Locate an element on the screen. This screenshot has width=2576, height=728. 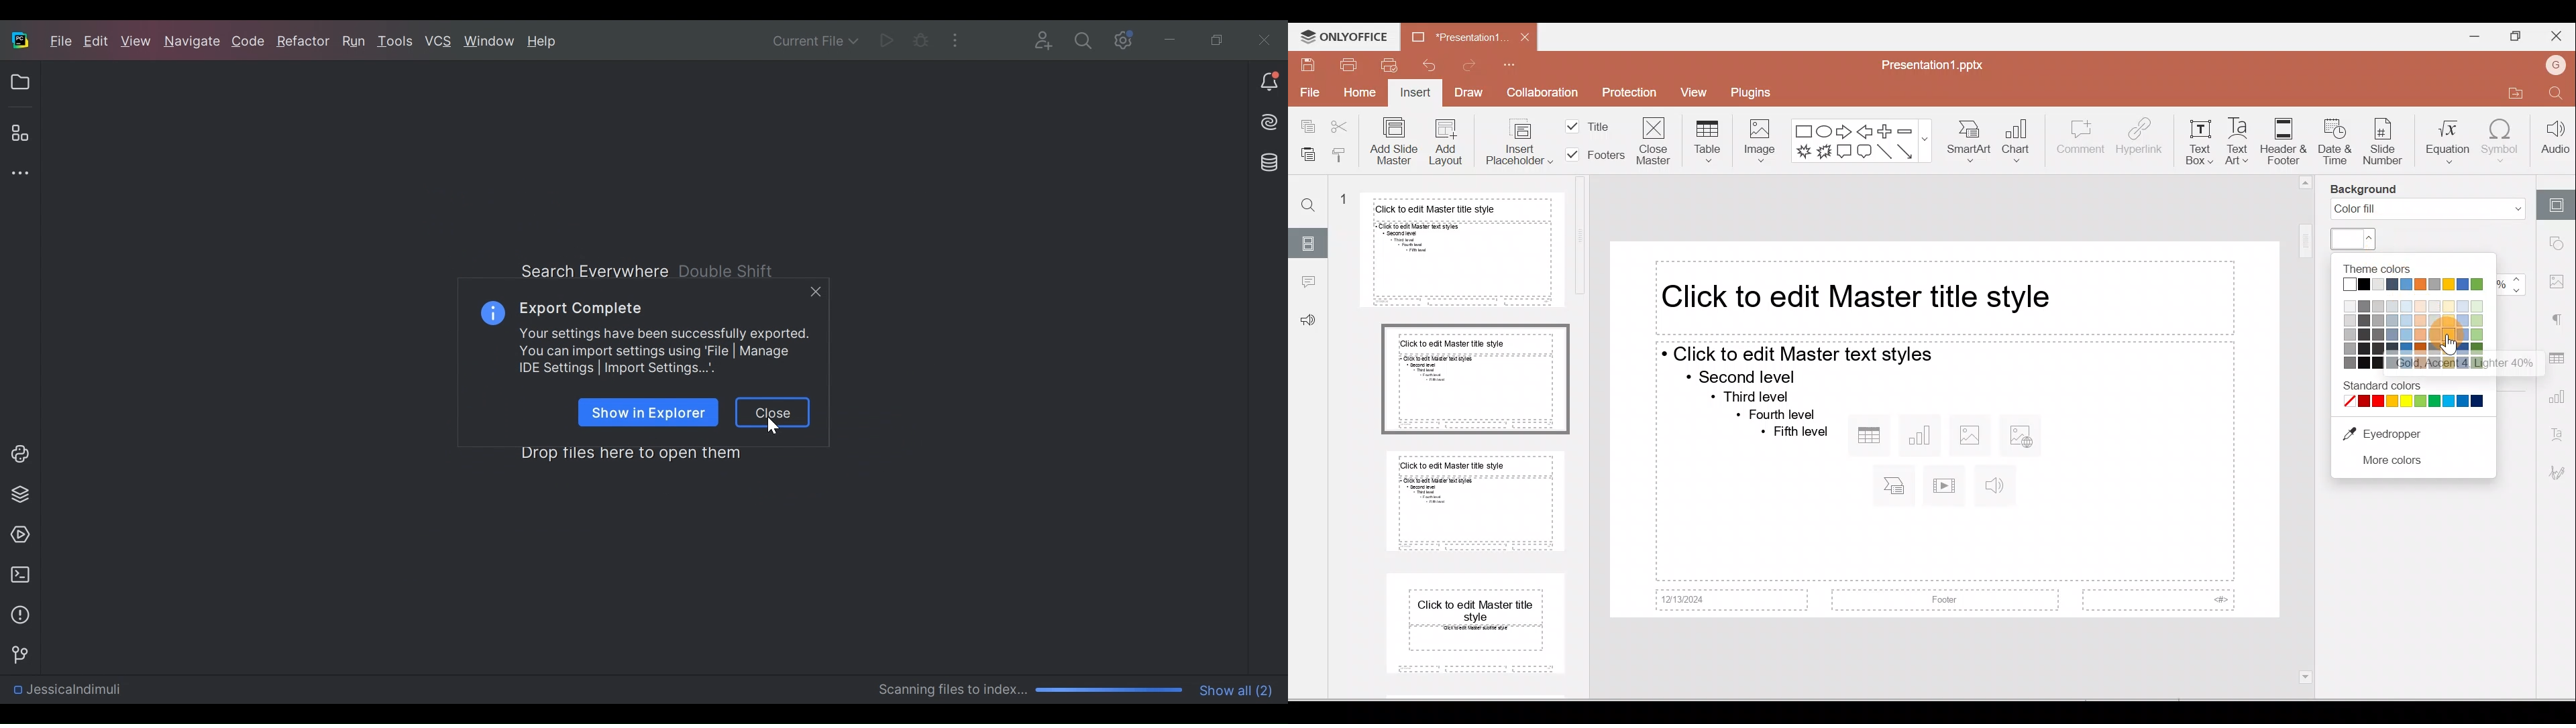
Audio is located at coordinates (2555, 141).